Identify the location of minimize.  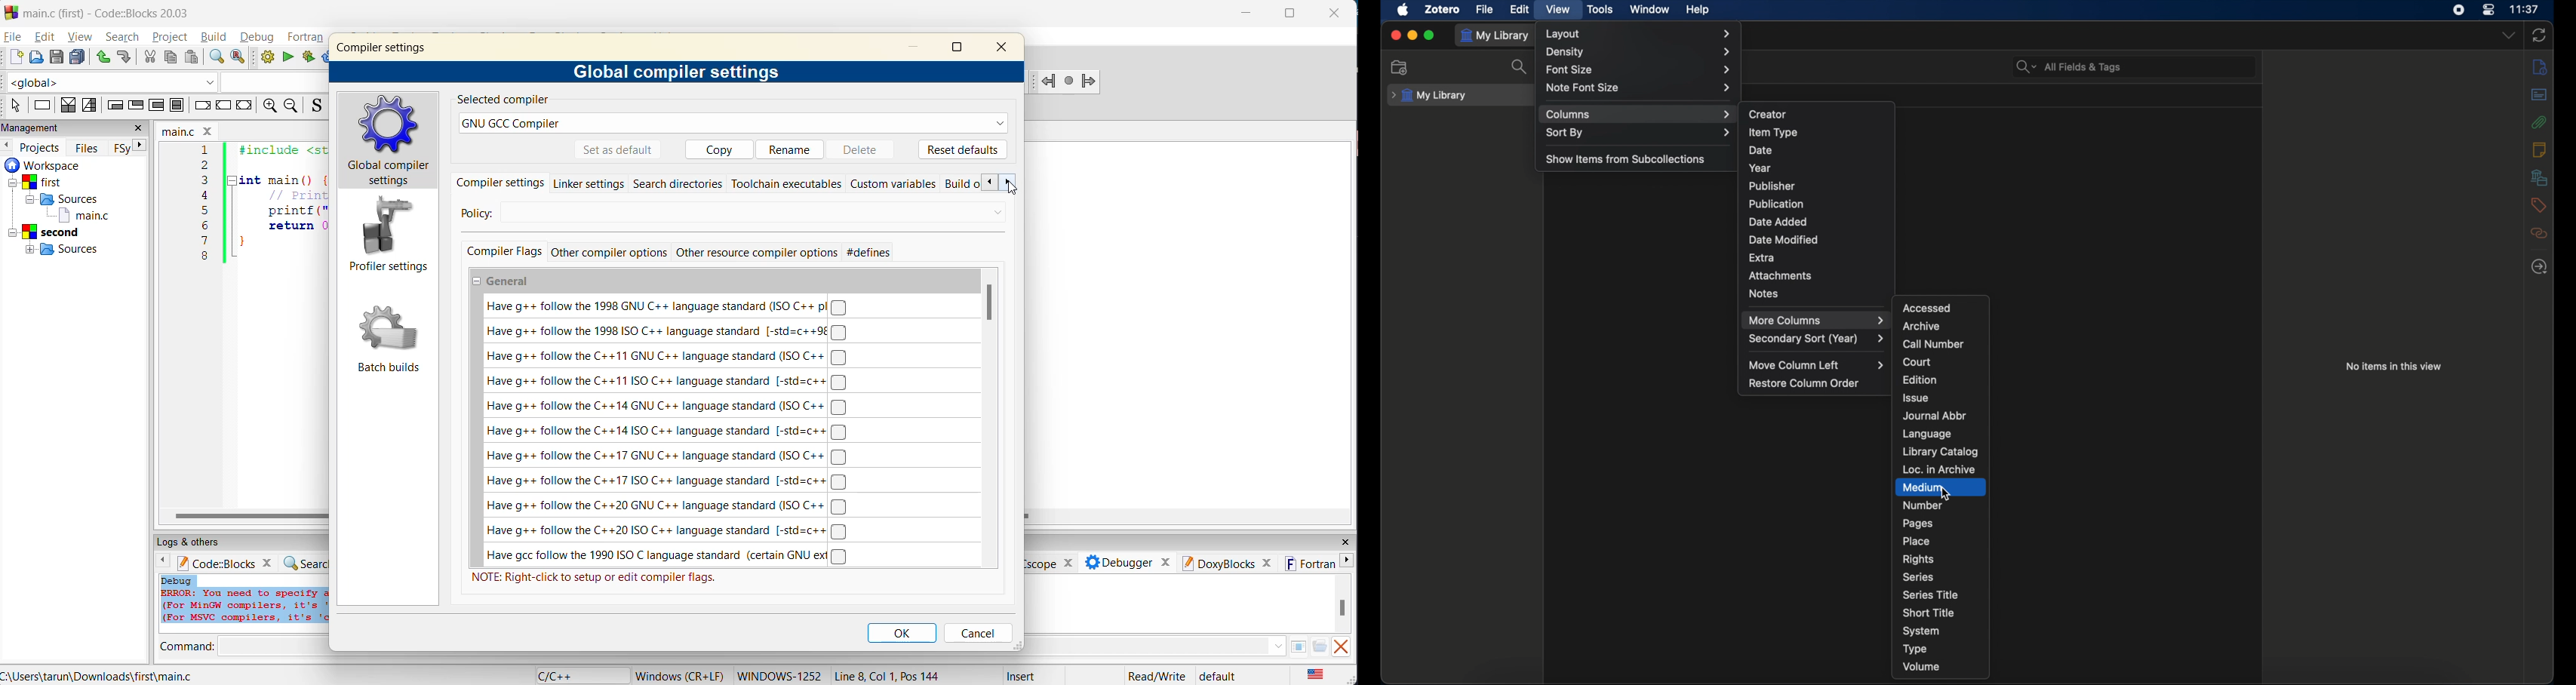
(1247, 15).